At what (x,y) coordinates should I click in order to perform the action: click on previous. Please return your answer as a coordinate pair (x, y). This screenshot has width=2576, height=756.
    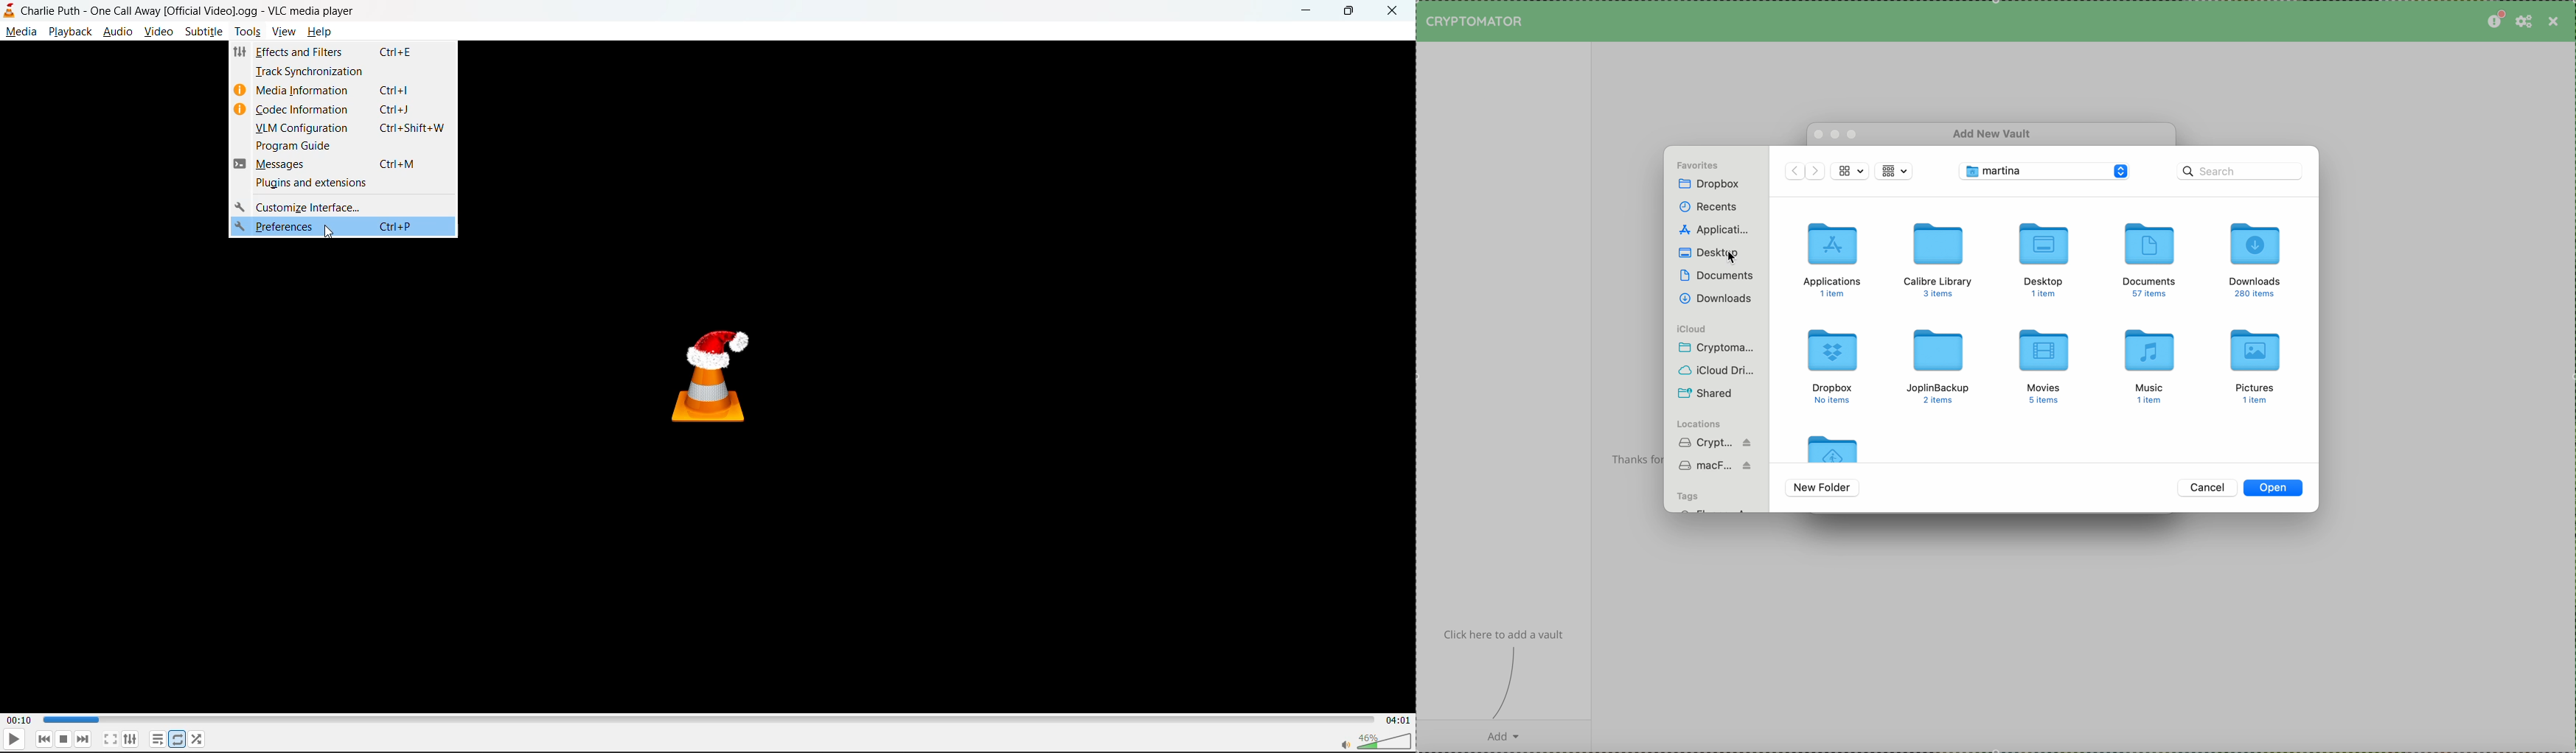
    Looking at the image, I should click on (43, 740).